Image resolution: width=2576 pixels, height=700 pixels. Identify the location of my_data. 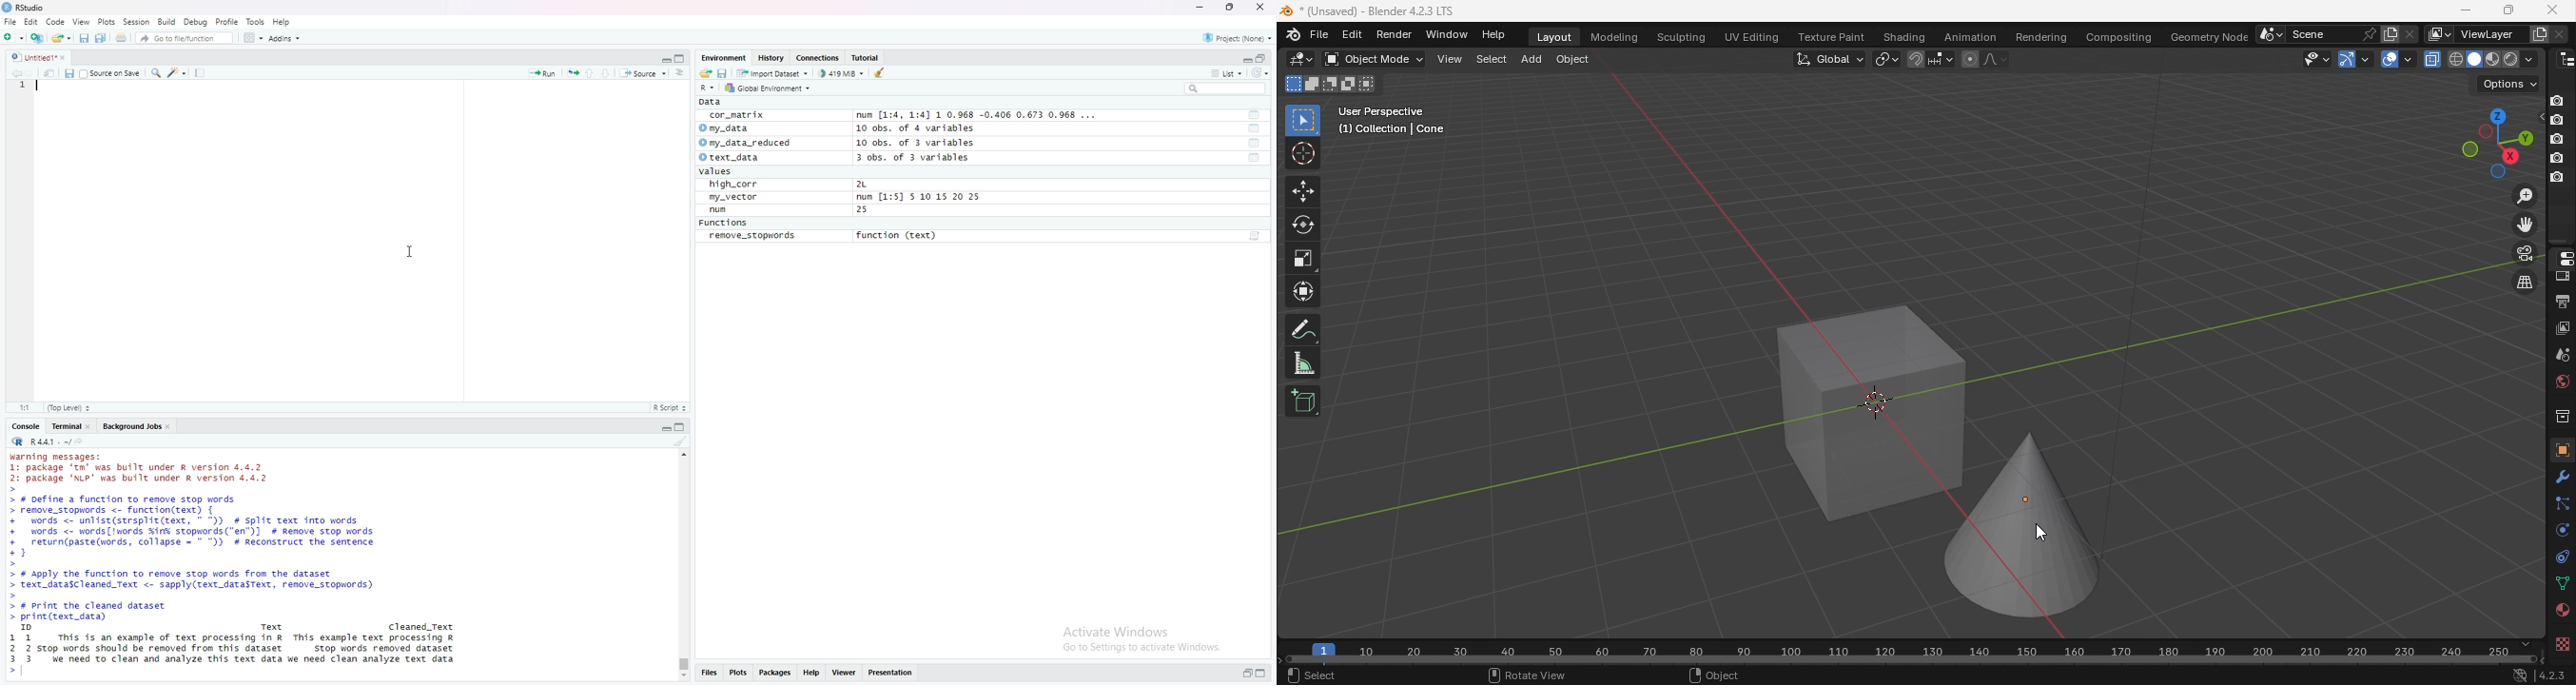
(725, 128).